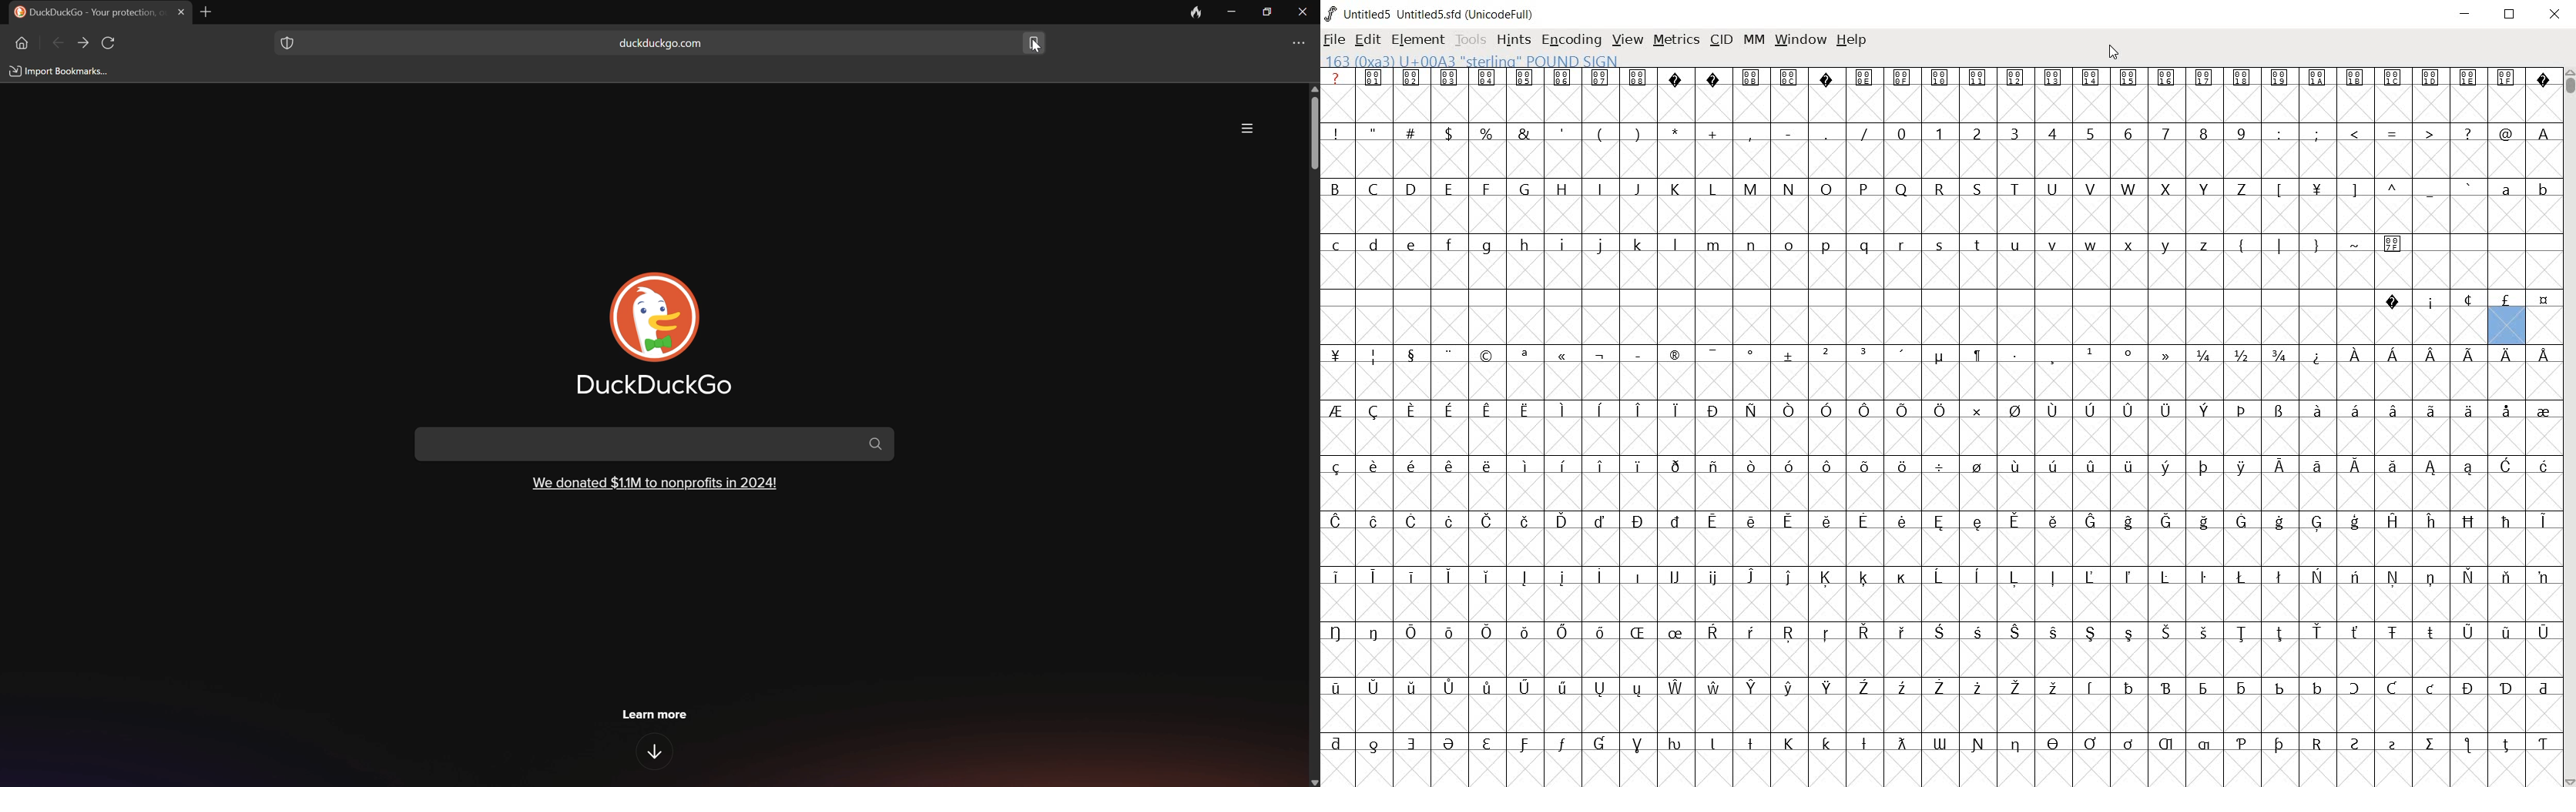 Image resolution: width=2576 pixels, height=812 pixels. I want to click on Symbol, so click(1712, 745).